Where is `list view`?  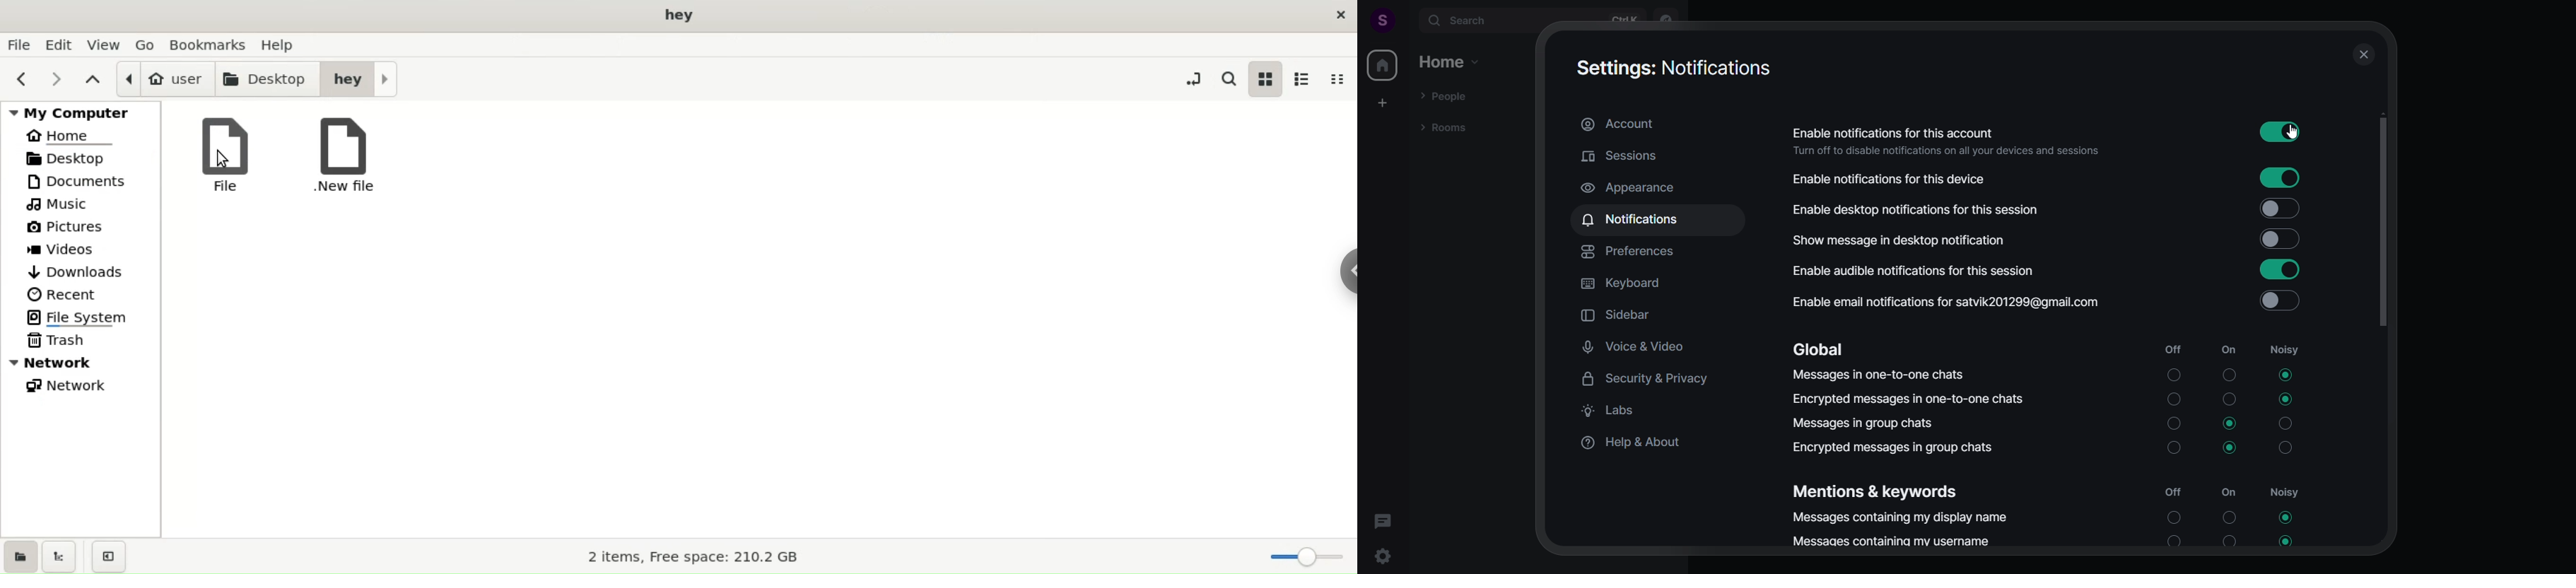
list view is located at coordinates (1304, 81).